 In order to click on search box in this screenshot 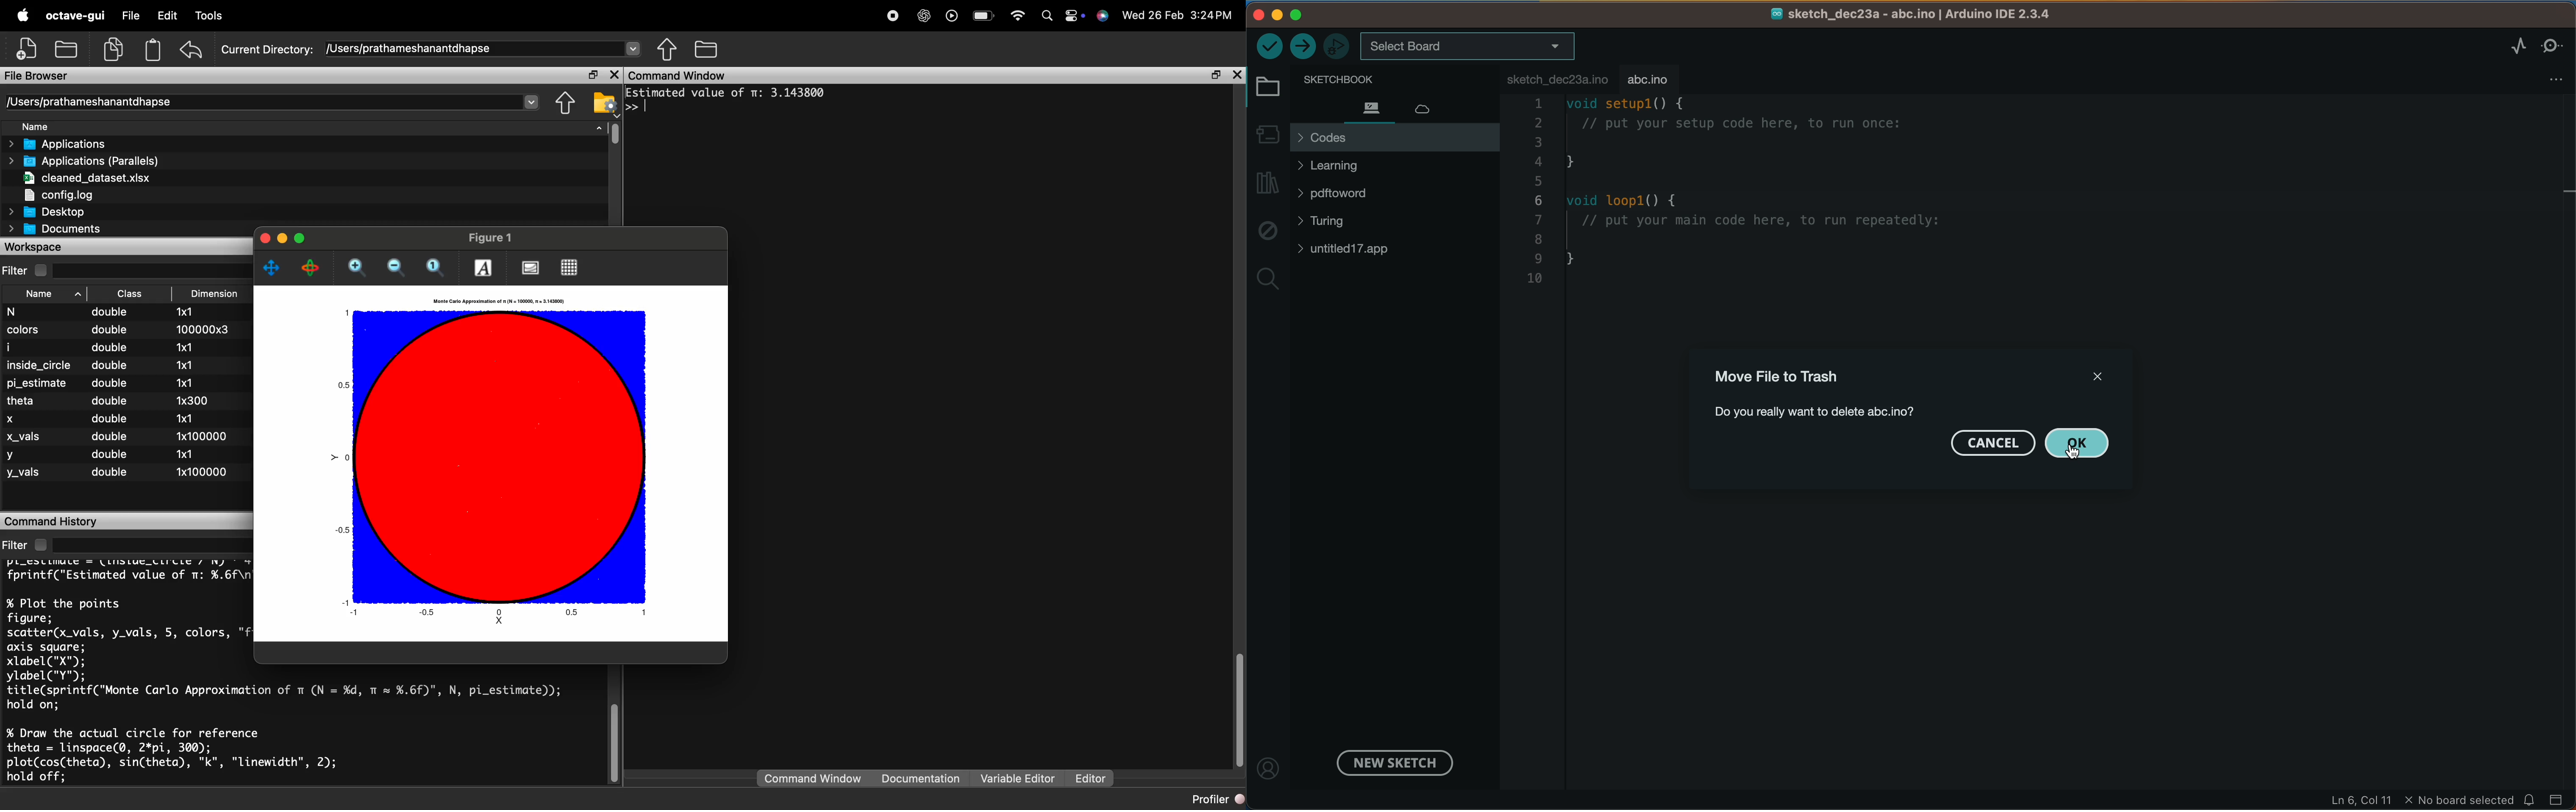, I will do `click(152, 269)`.